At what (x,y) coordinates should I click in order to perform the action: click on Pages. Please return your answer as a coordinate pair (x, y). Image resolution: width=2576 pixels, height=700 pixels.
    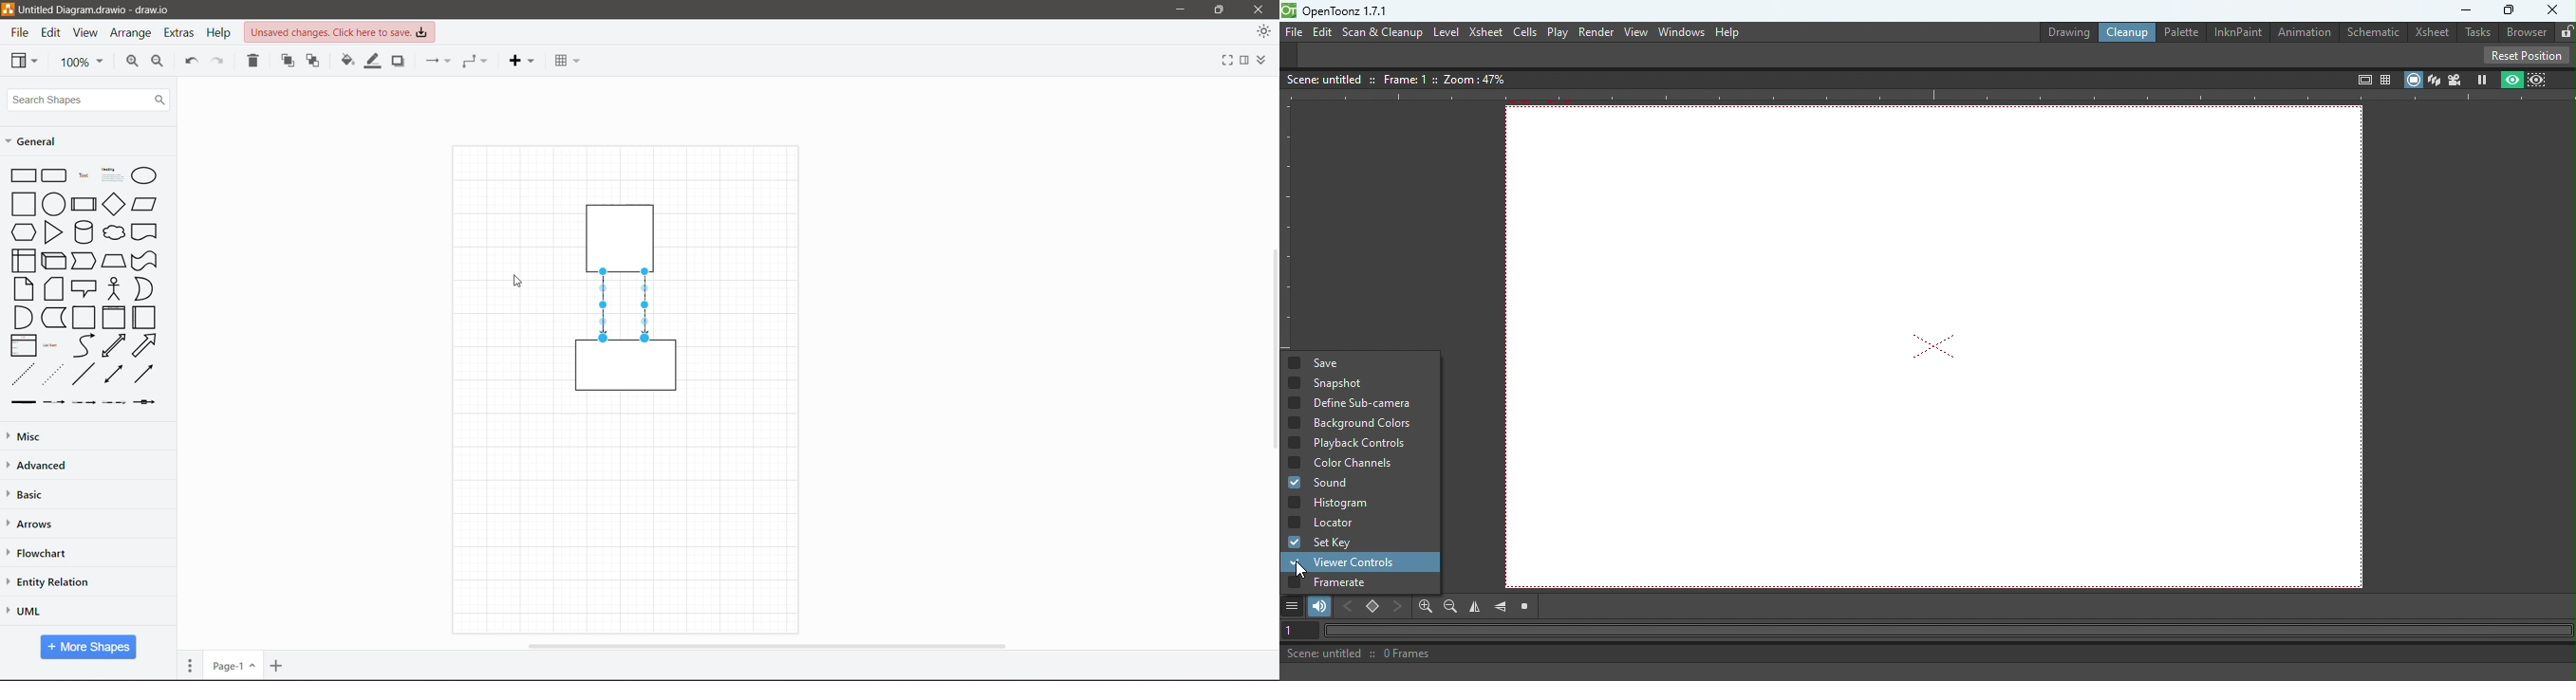
    Looking at the image, I should click on (190, 665).